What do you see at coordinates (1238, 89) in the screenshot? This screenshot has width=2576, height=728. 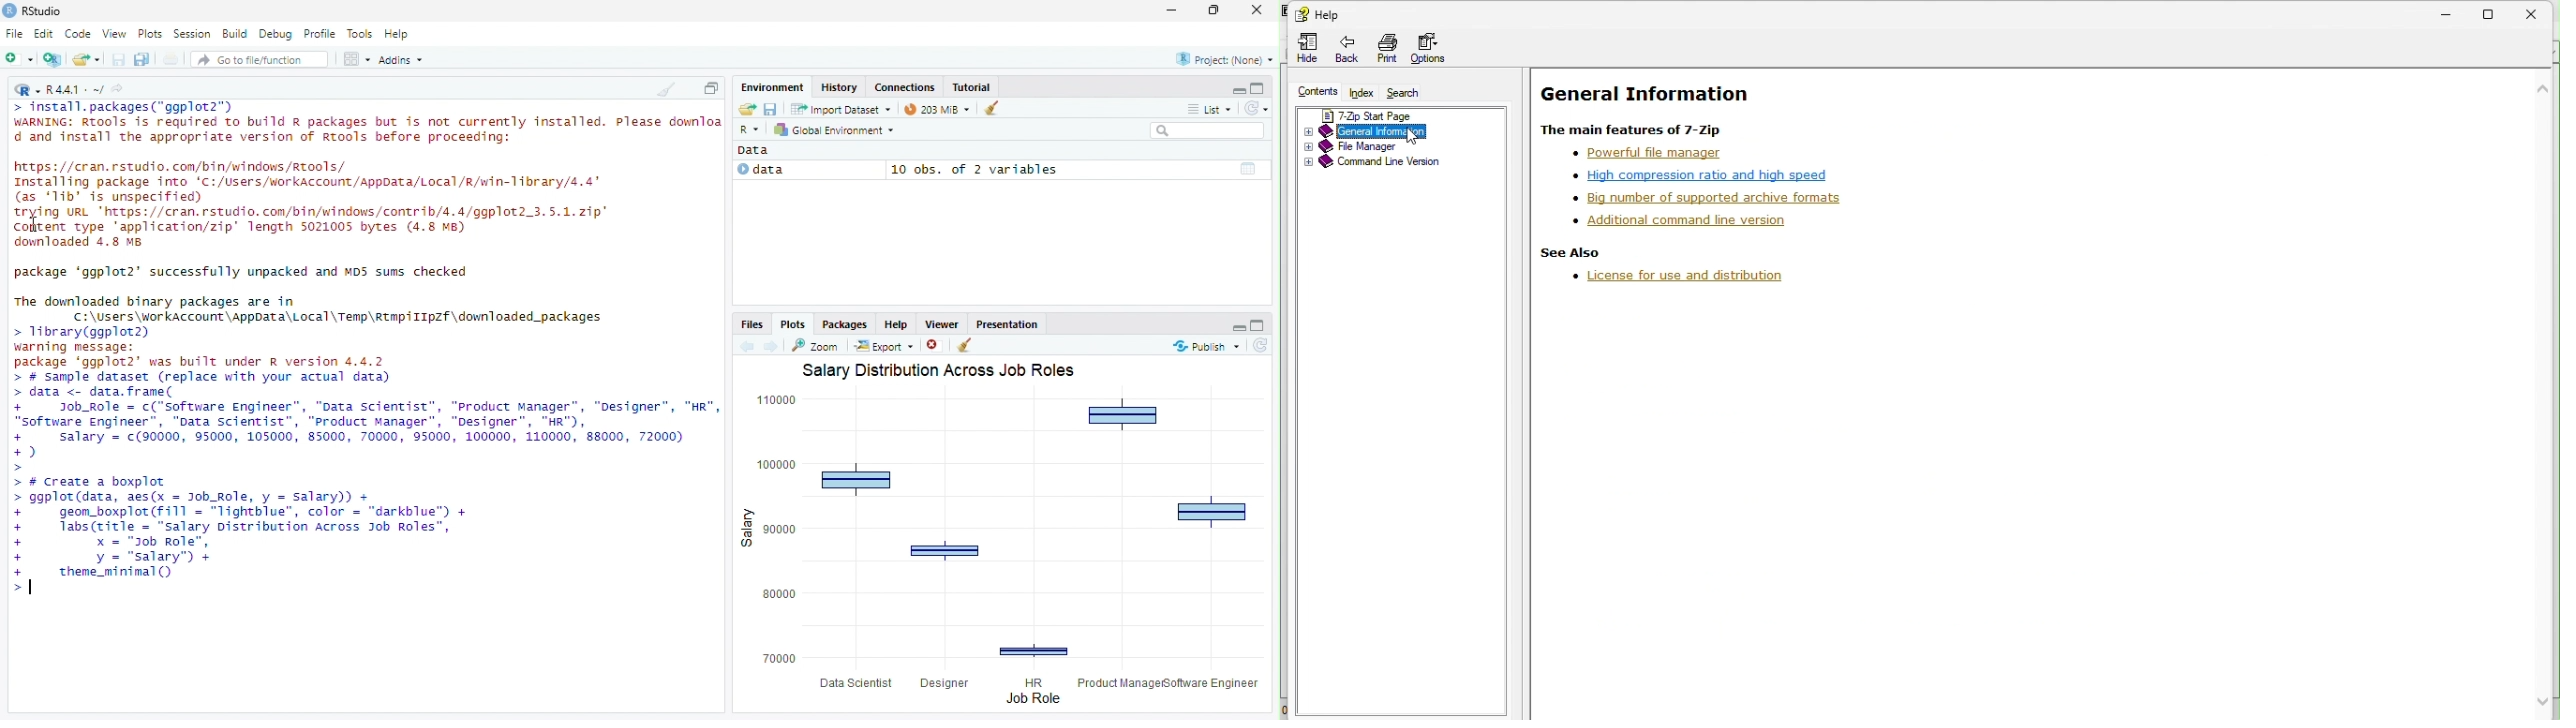 I see `minimize` at bounding box center [1238, 89].